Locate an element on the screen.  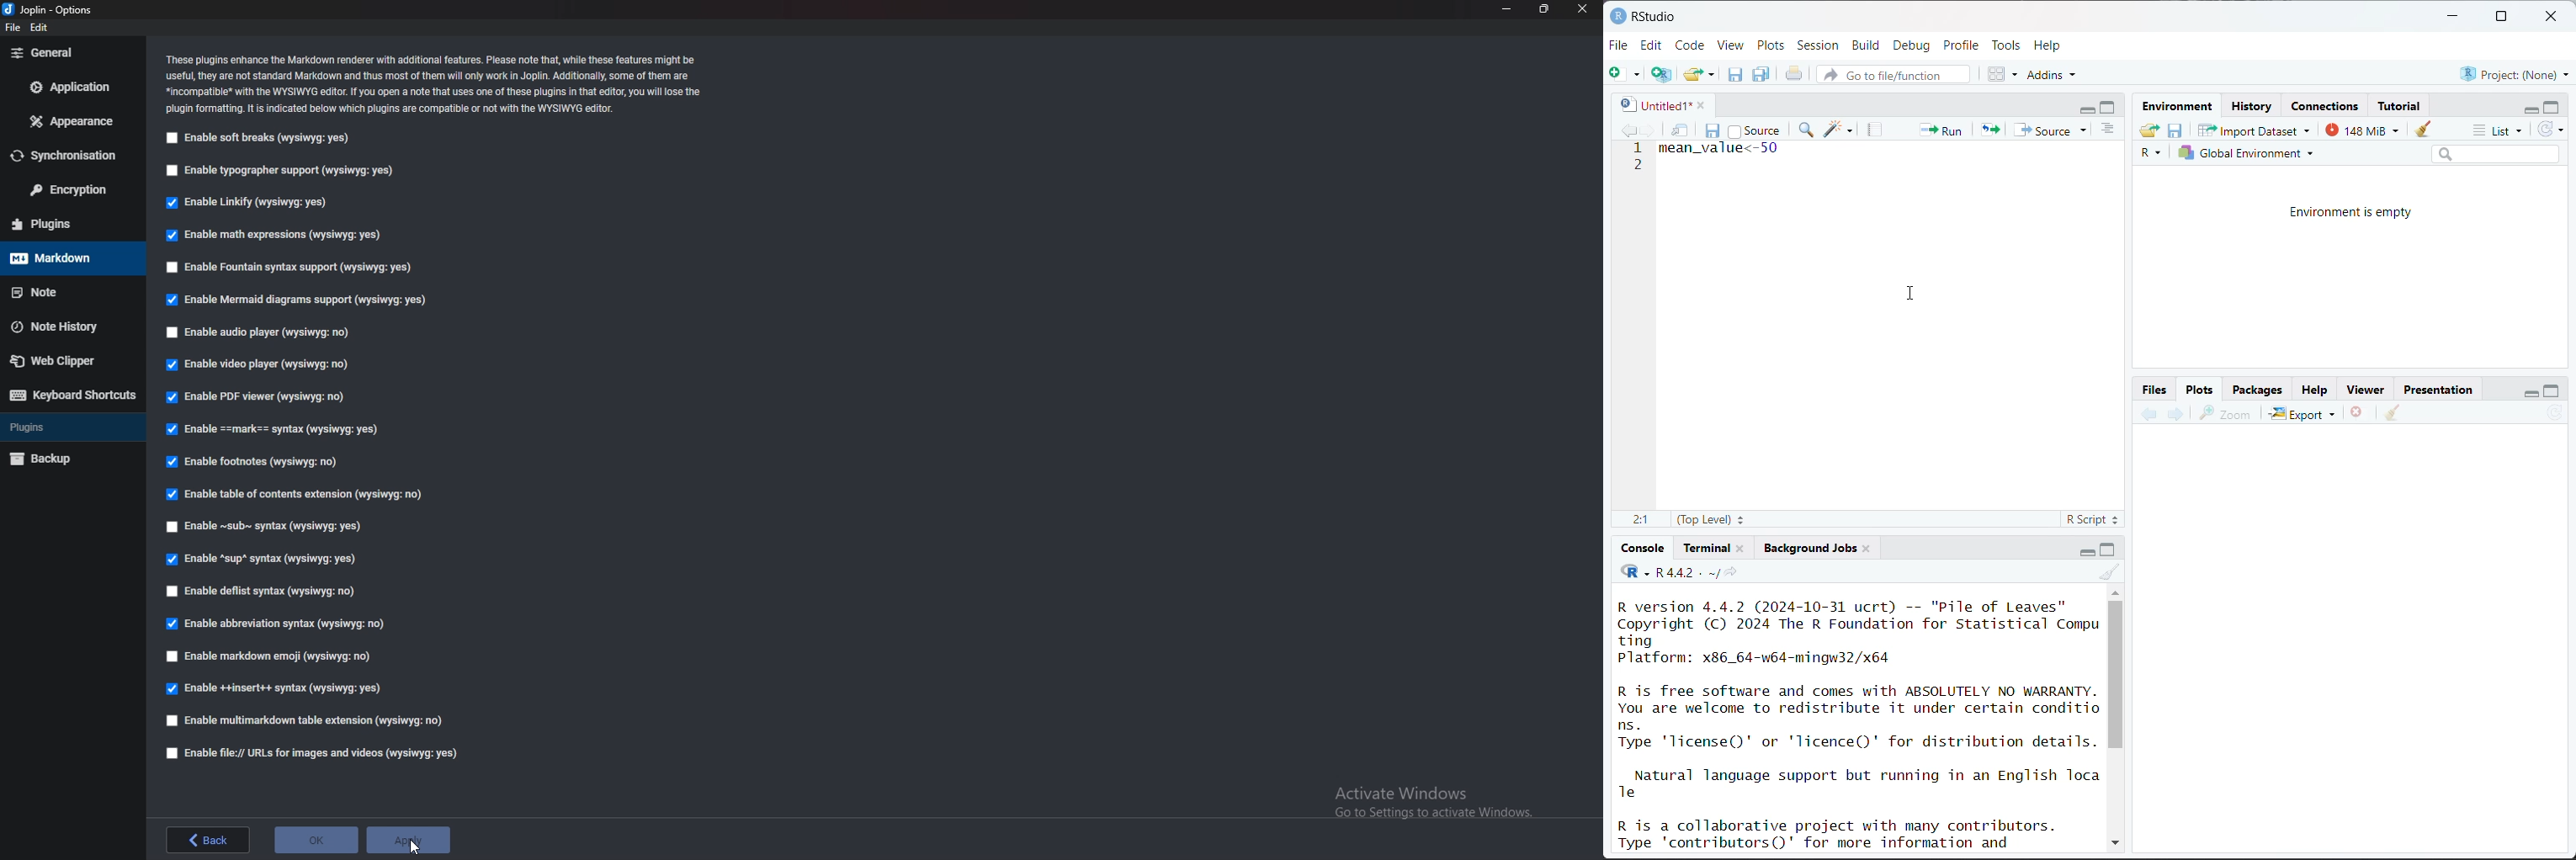
run is located at coordinates (1939, 129).